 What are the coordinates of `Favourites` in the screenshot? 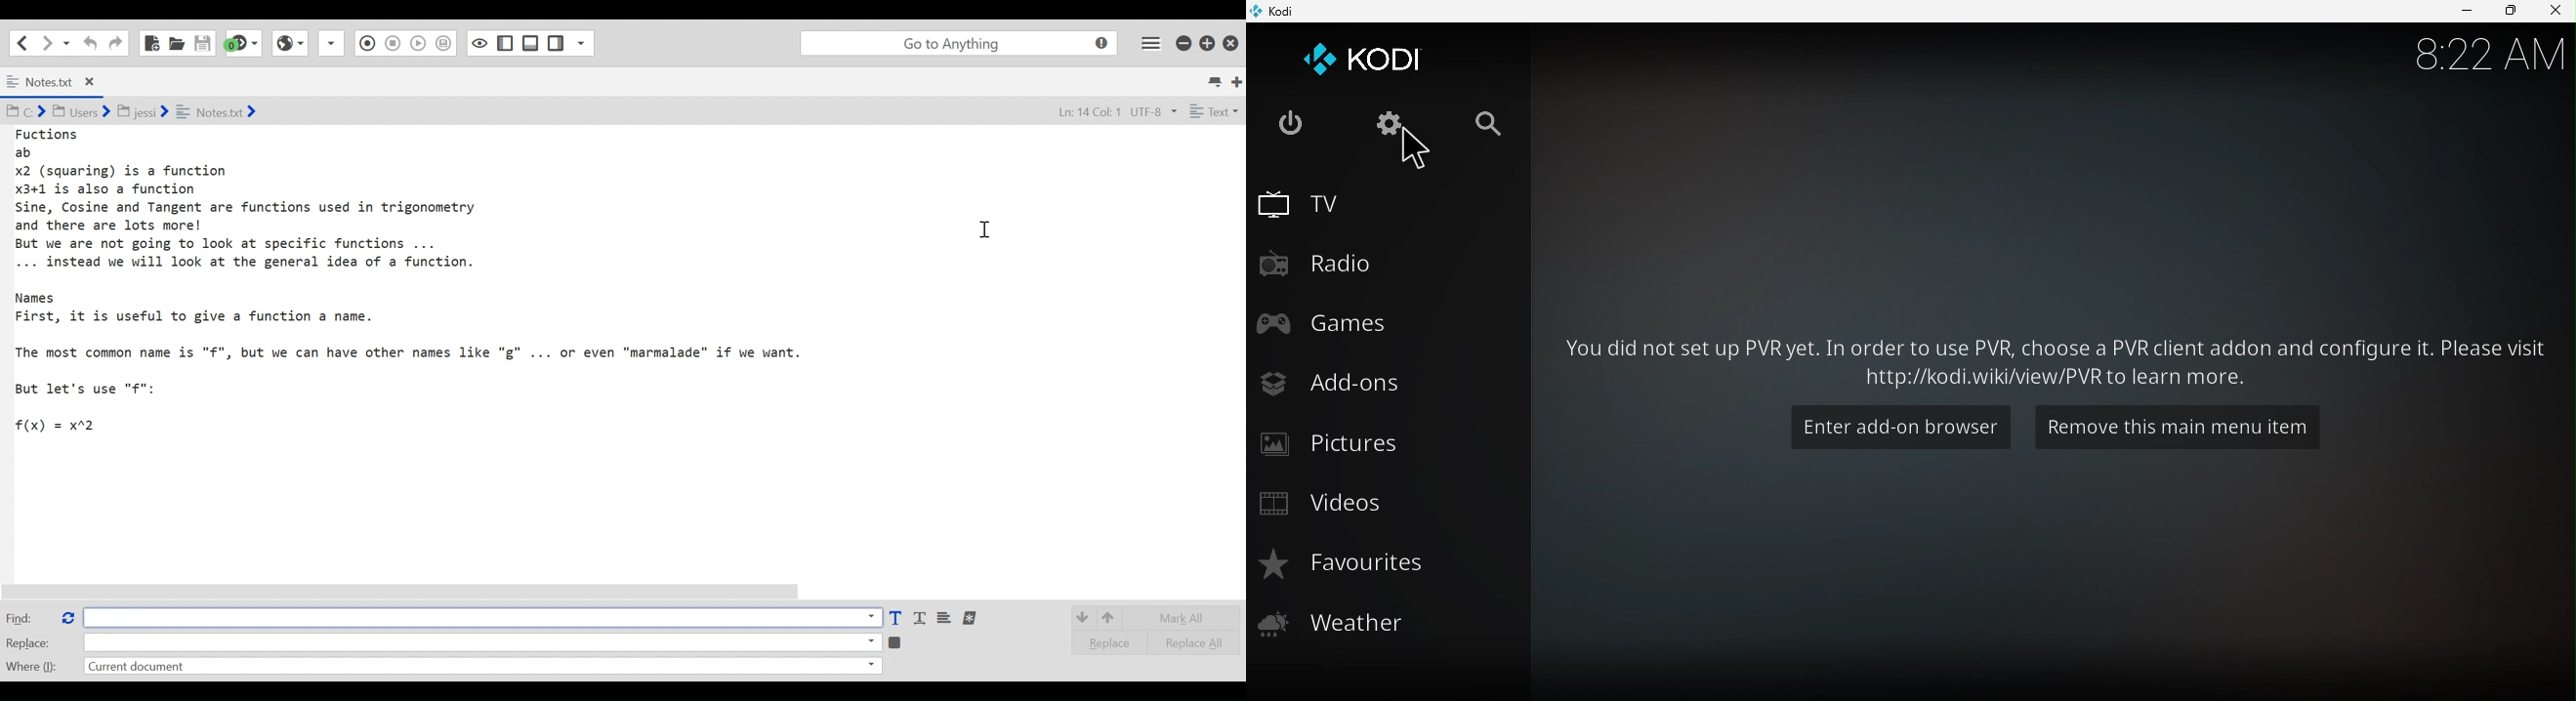 It's located at (1388, 566).